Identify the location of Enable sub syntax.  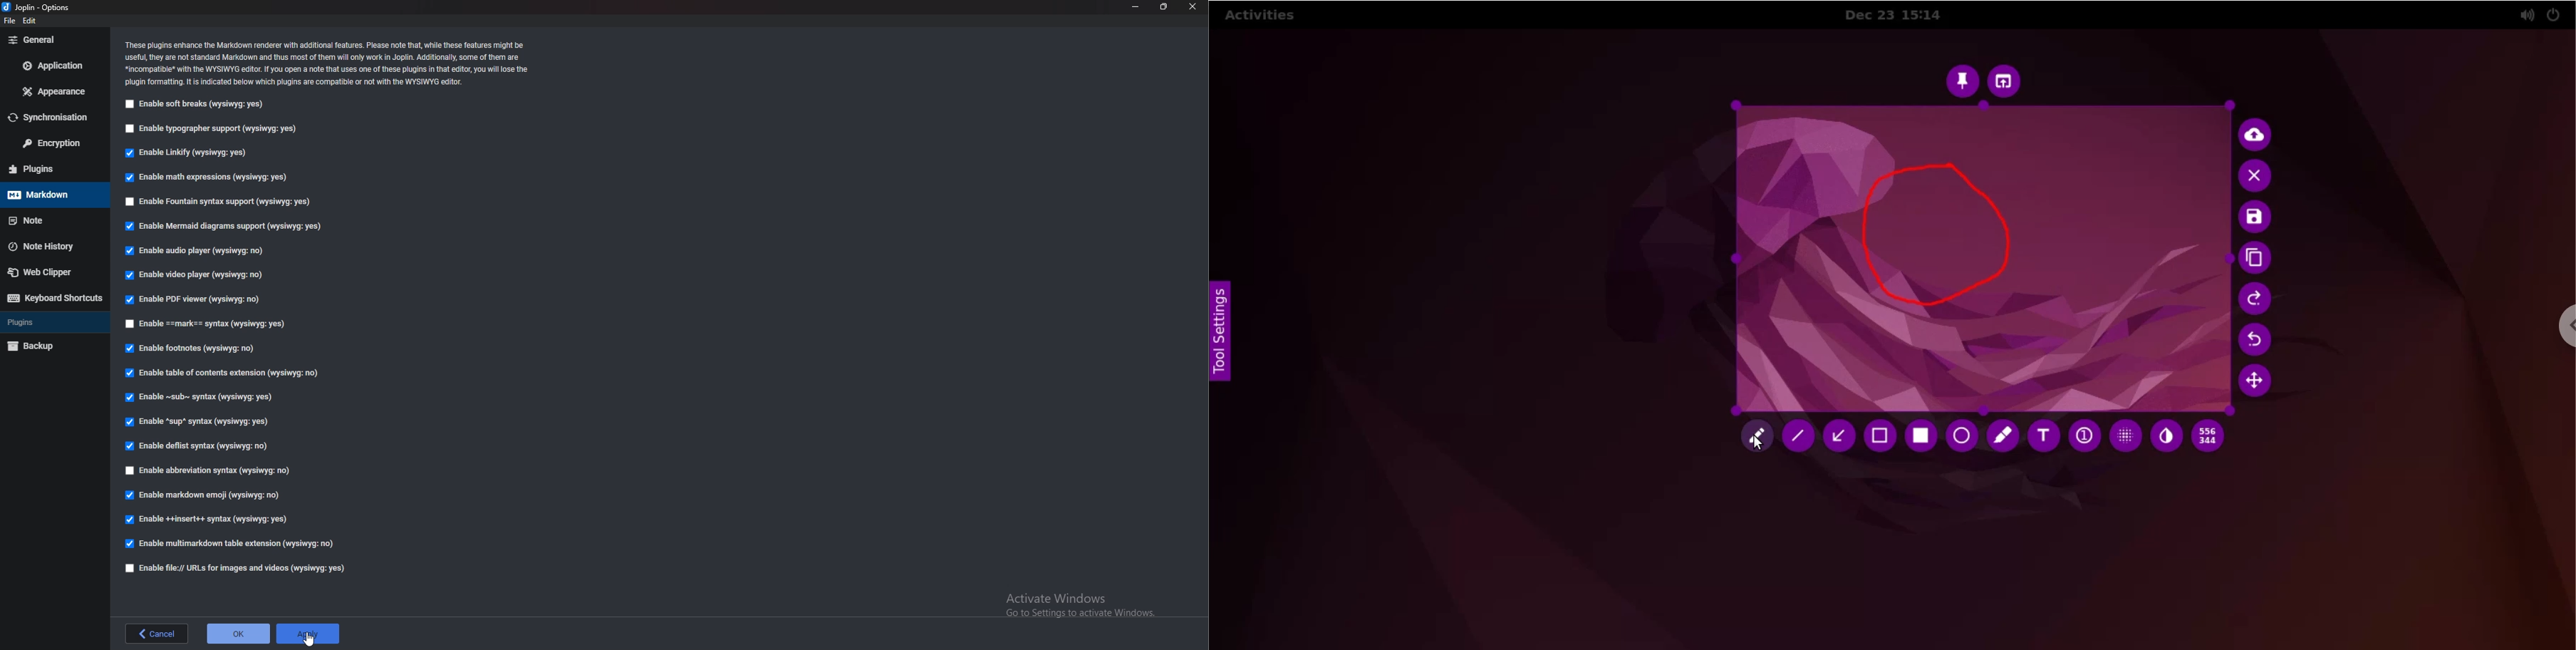
(201, 400).